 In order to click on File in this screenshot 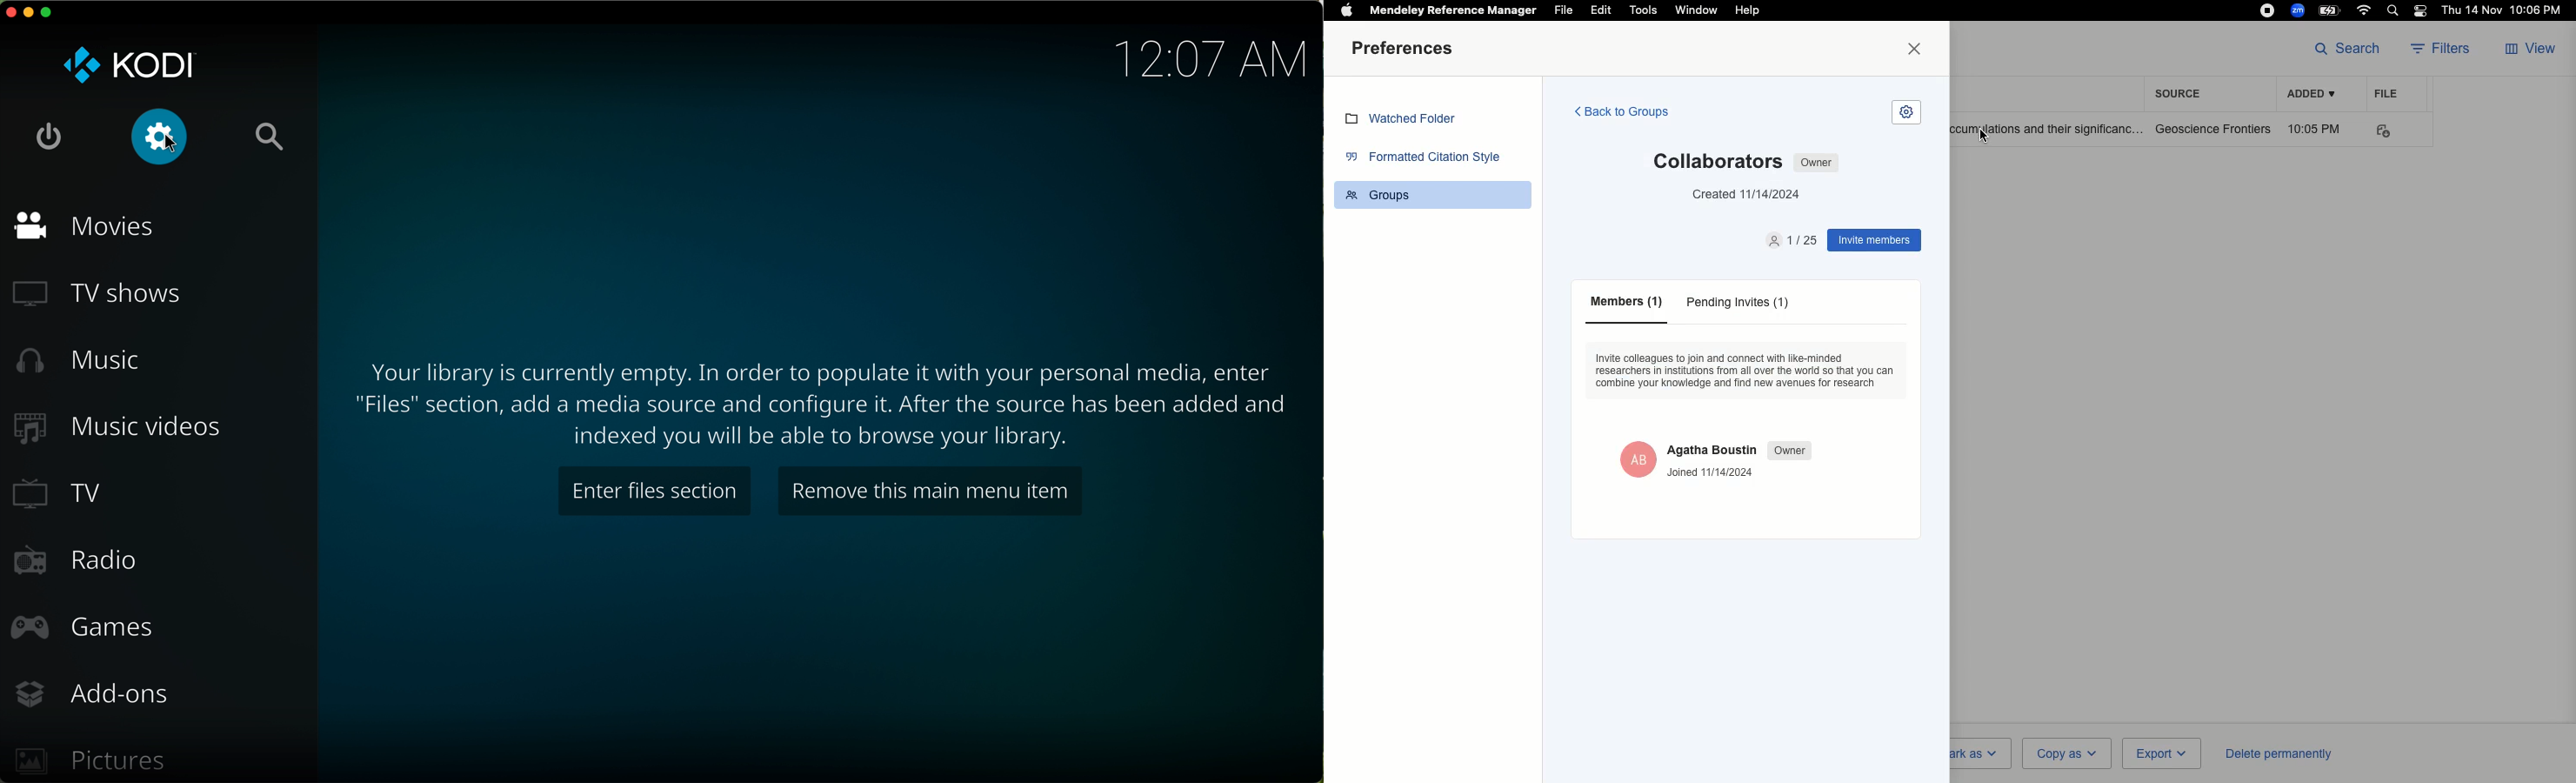, I will do `click(1564, 10)`.